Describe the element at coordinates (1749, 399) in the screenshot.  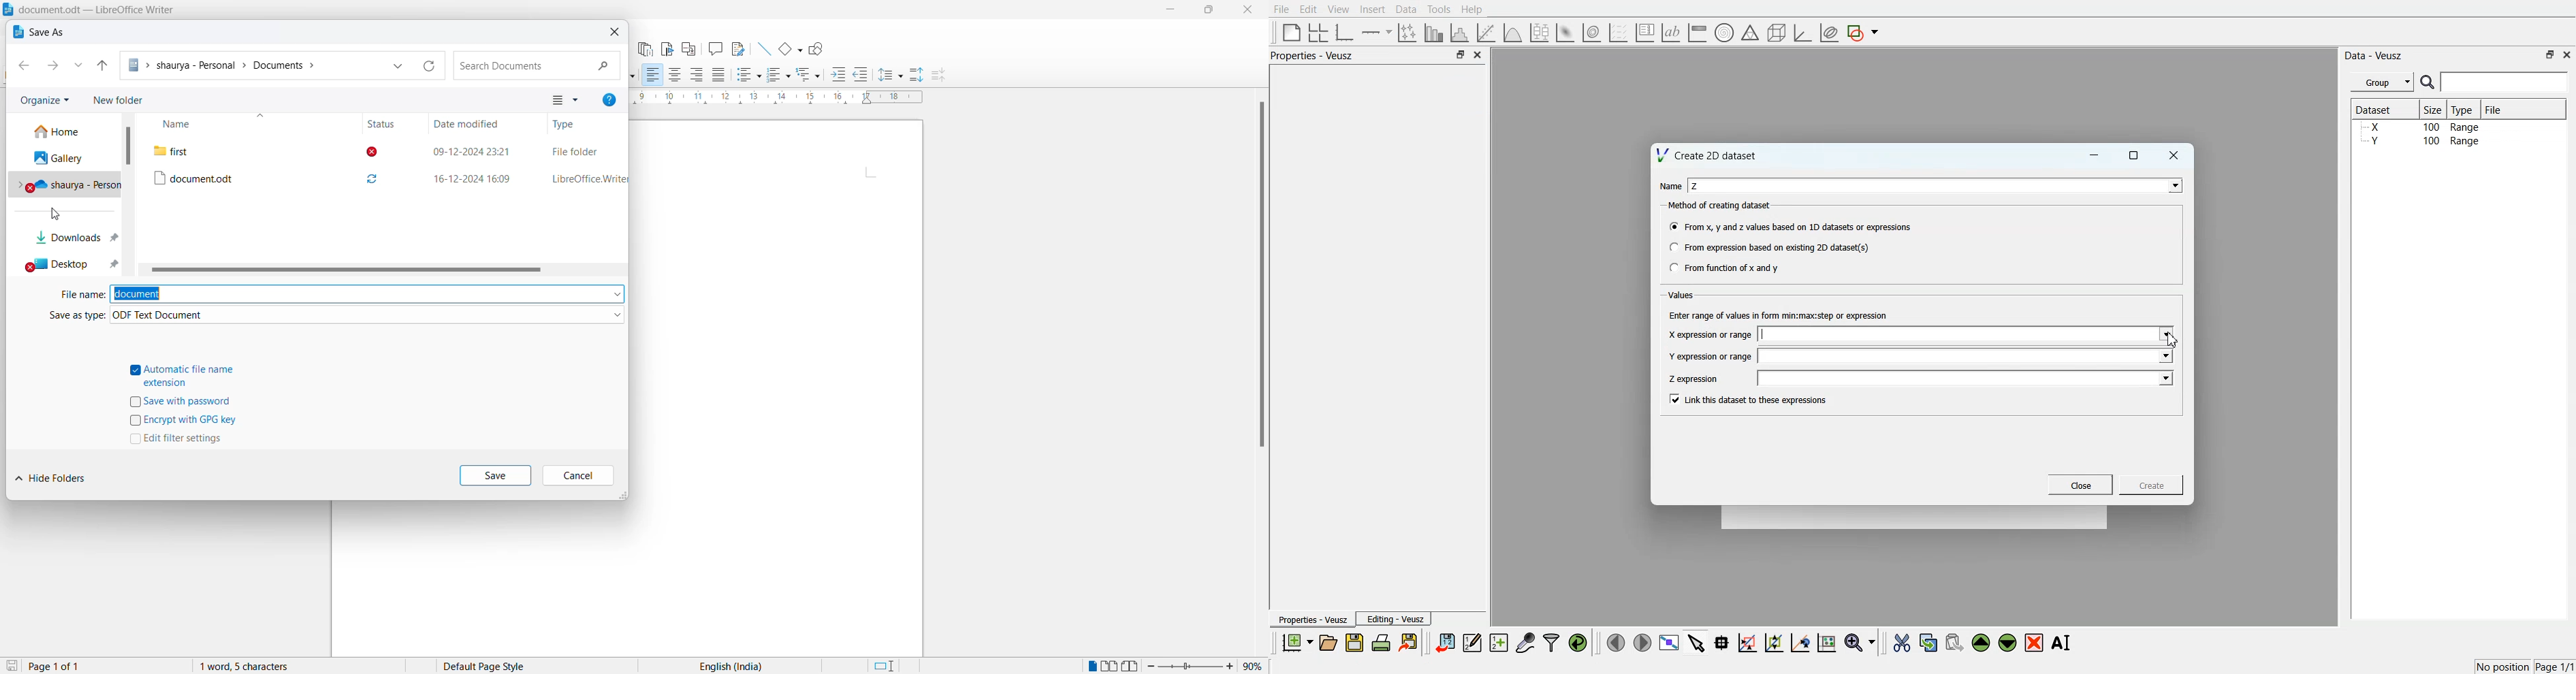
I see `il [Link this dataset to these expressions` at that location.